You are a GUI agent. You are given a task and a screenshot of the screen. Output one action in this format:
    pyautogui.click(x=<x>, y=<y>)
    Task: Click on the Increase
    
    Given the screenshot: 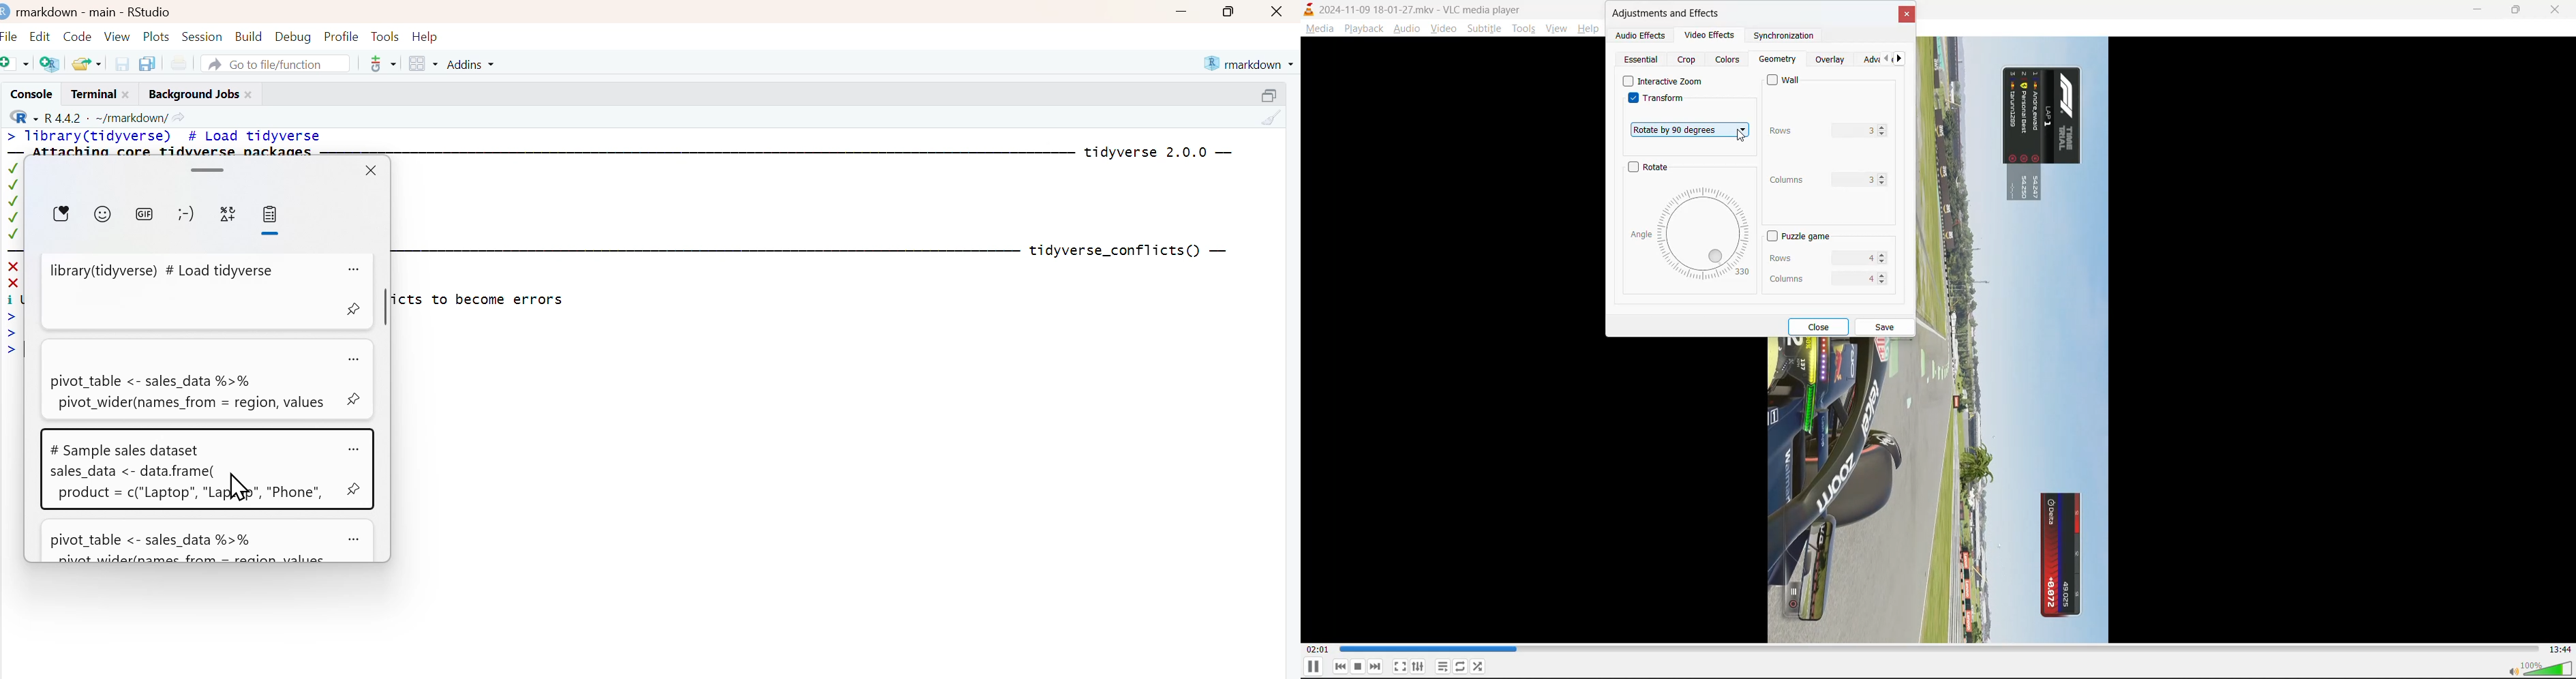 What is the action you would take?
    pyautogui.click(x=1882, y=254)
    